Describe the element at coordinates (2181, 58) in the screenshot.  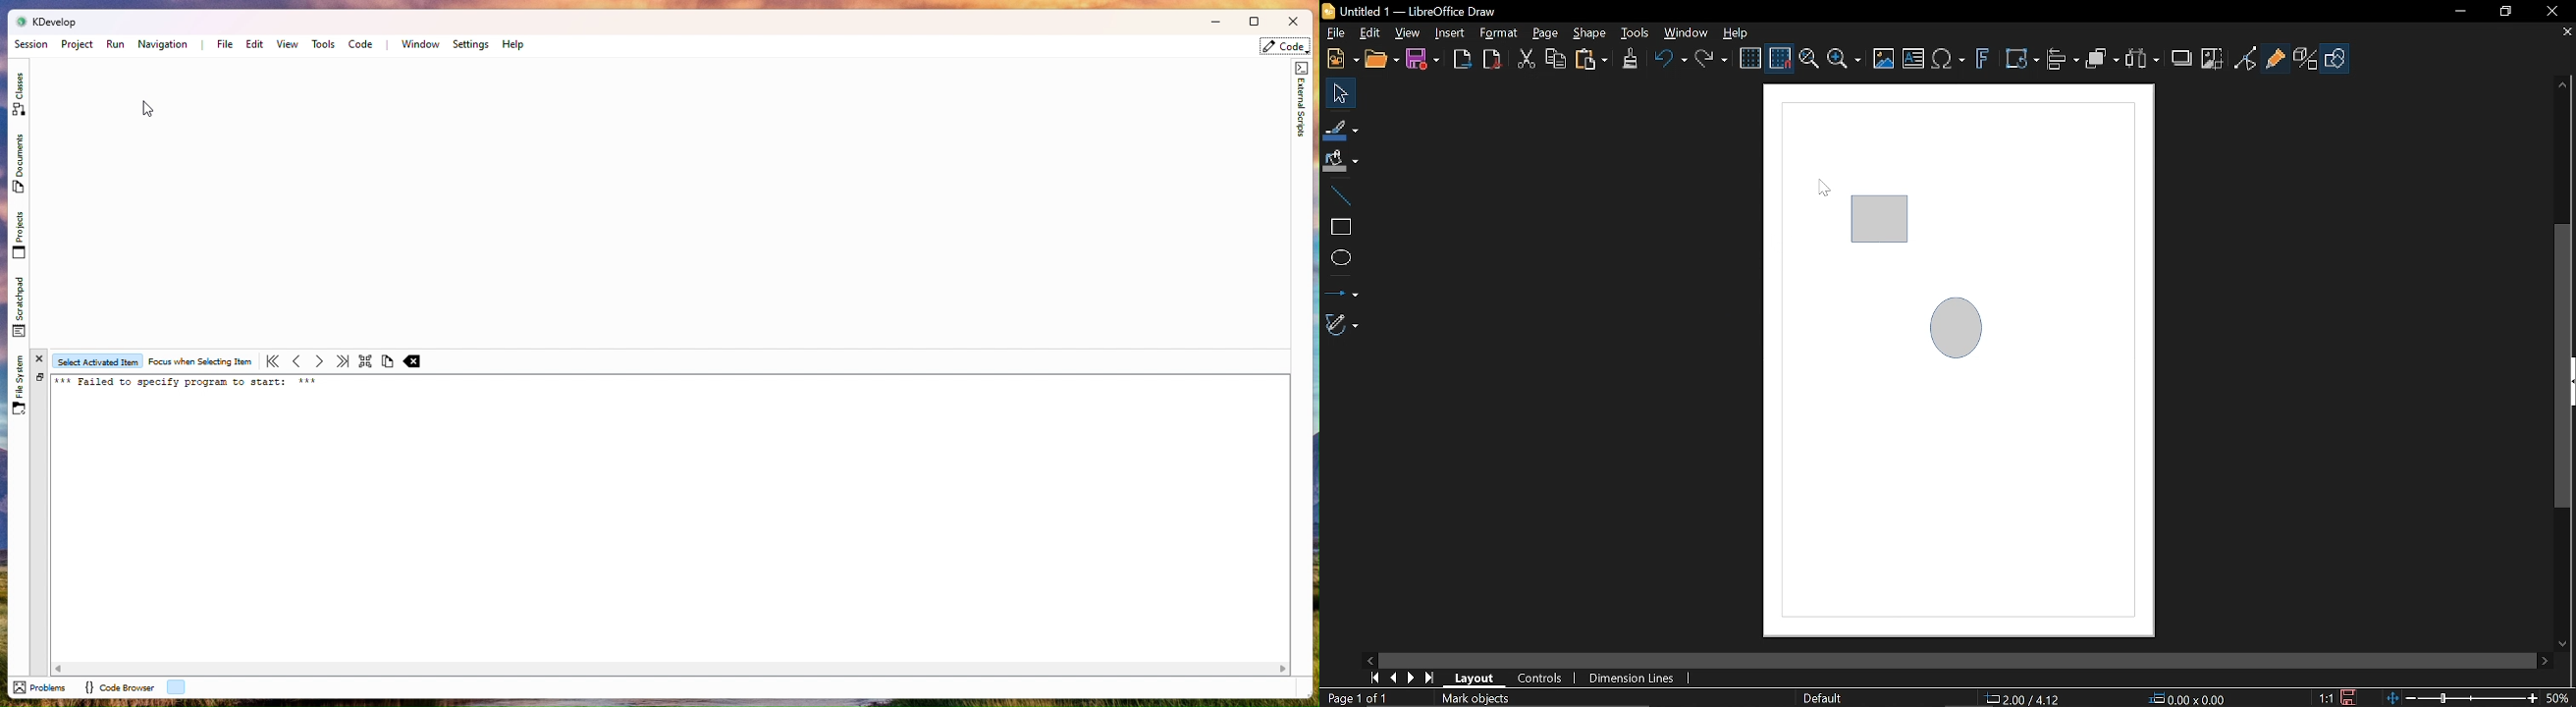
I see `Shadow` at that location.